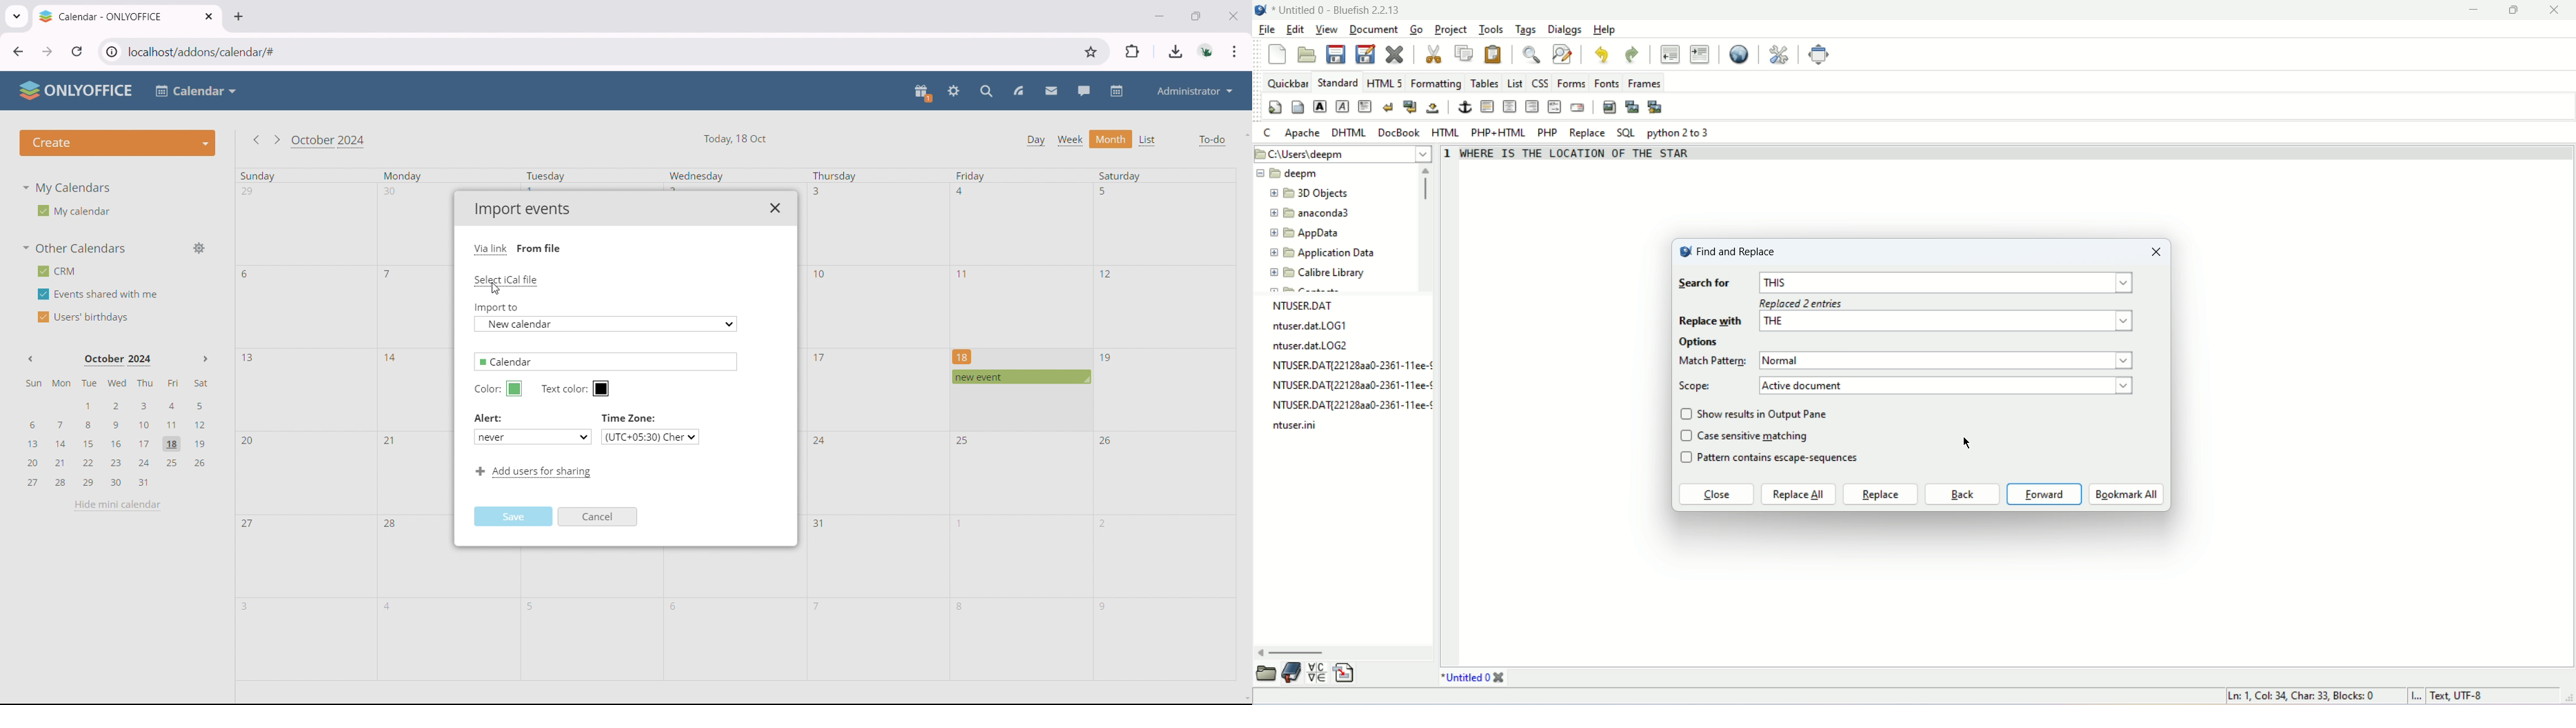 Image resolution: width=2576 pixels, height=728 pixels. Describe the element at coordinates (2044, 494) in the screenshot. I see `forward` at that location.